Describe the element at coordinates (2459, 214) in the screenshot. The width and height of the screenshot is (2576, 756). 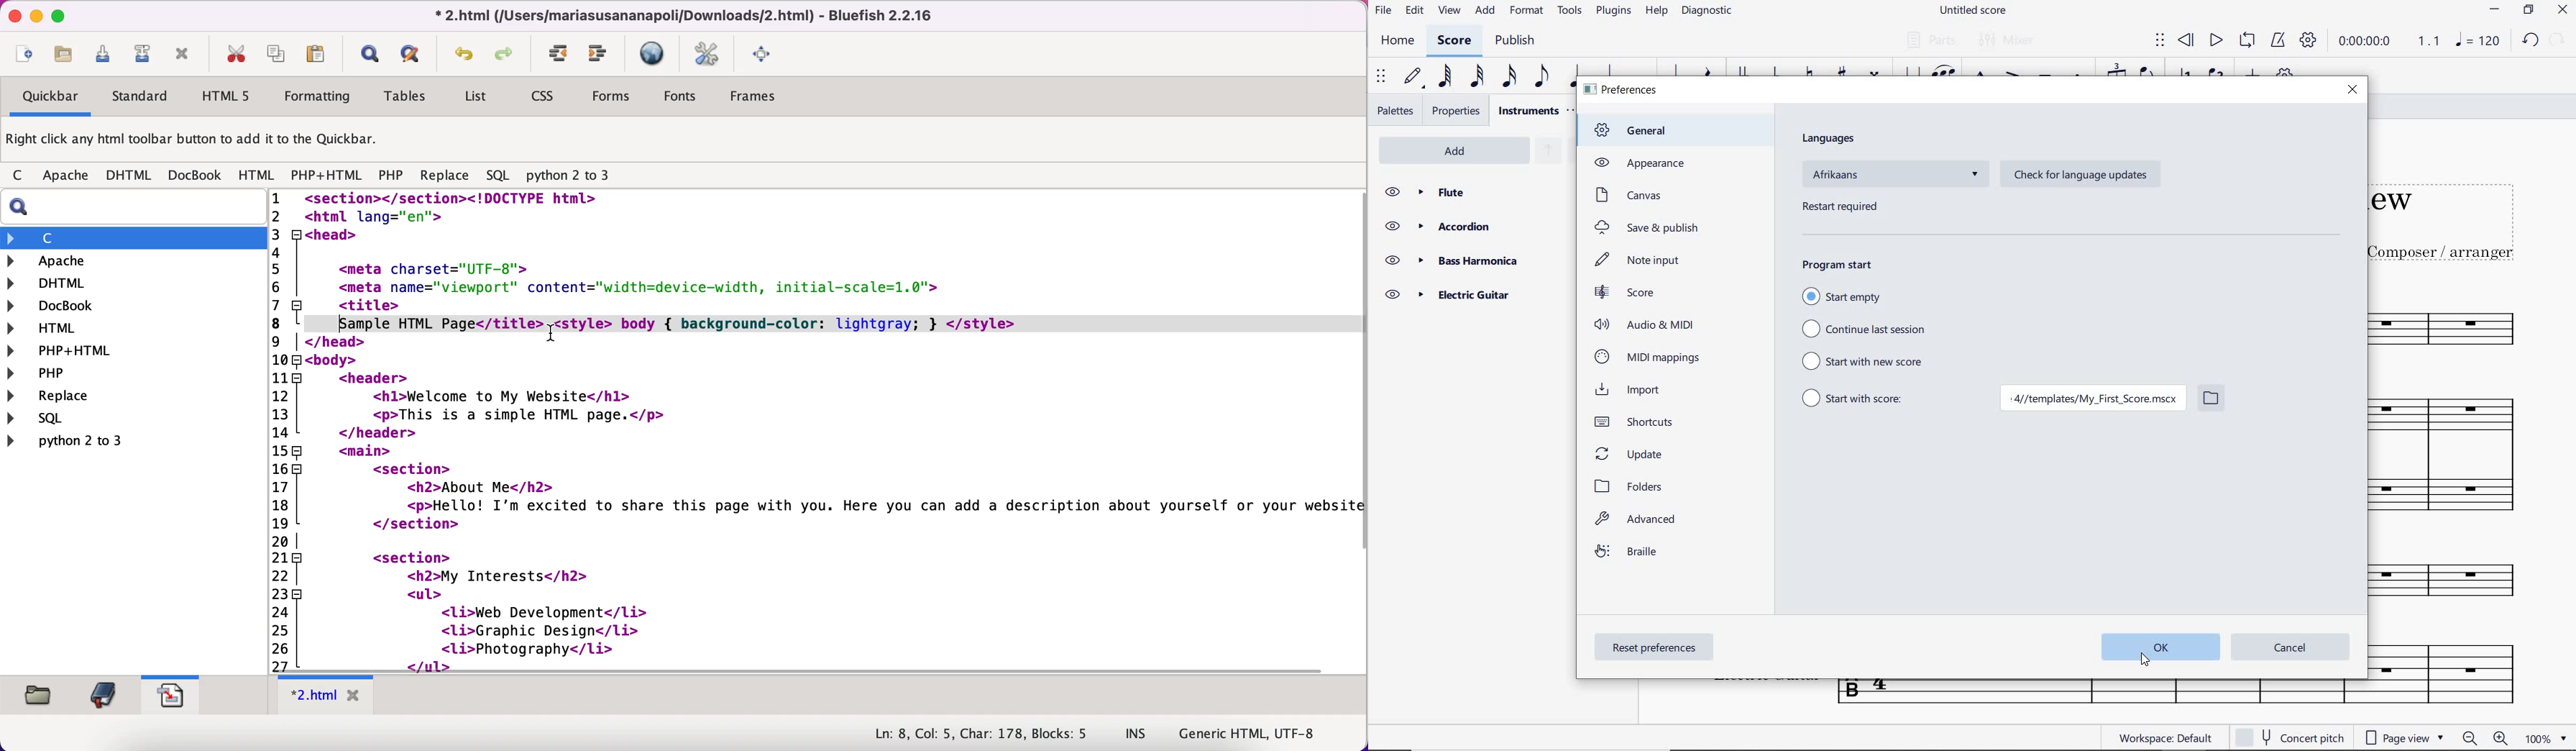
I see `Title` at that location.